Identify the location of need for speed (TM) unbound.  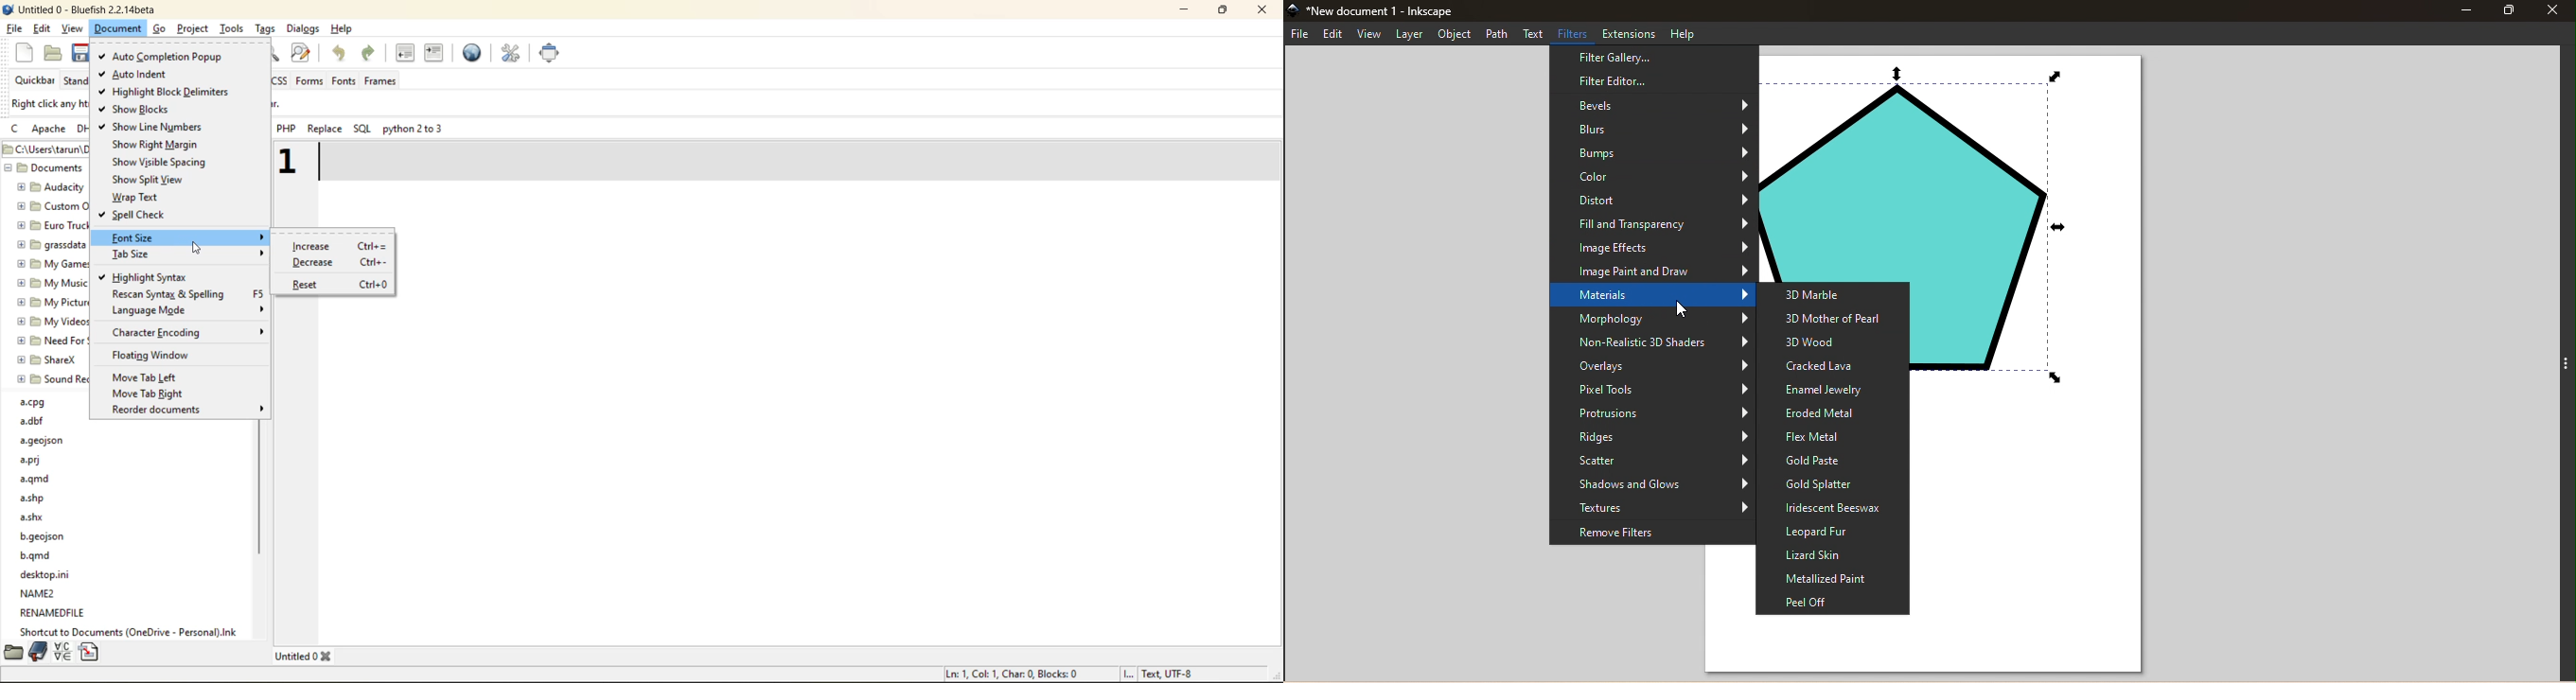
(52, 341).